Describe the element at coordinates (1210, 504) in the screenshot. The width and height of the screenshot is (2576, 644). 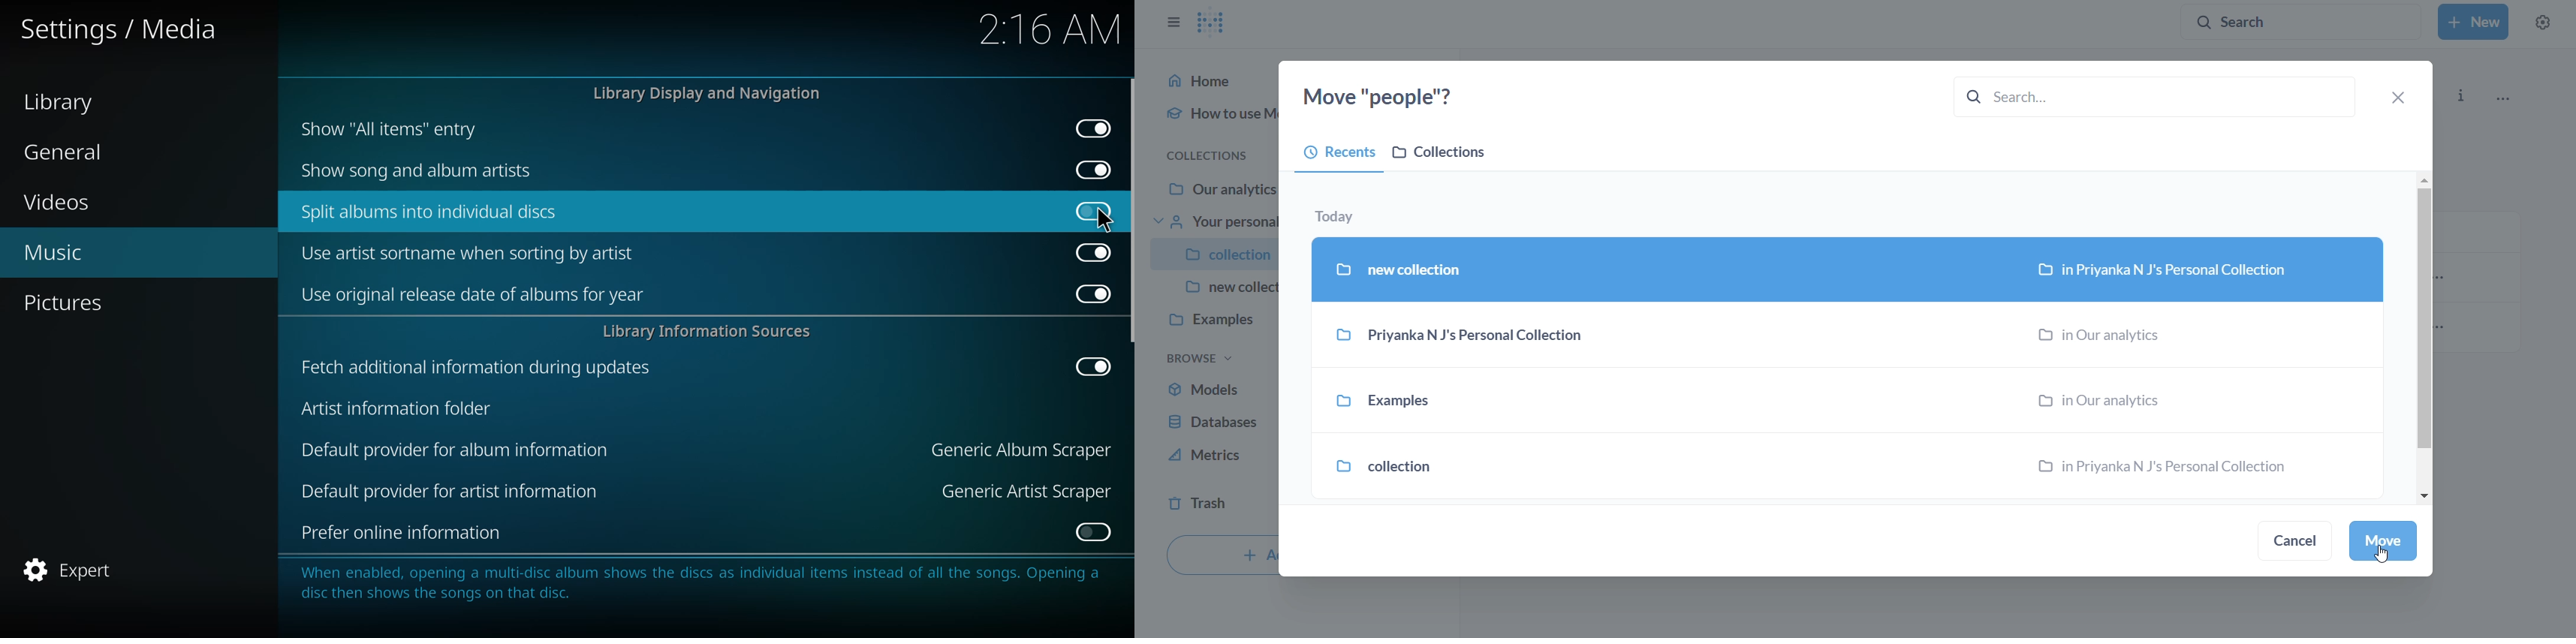
I see `trash` at that location.